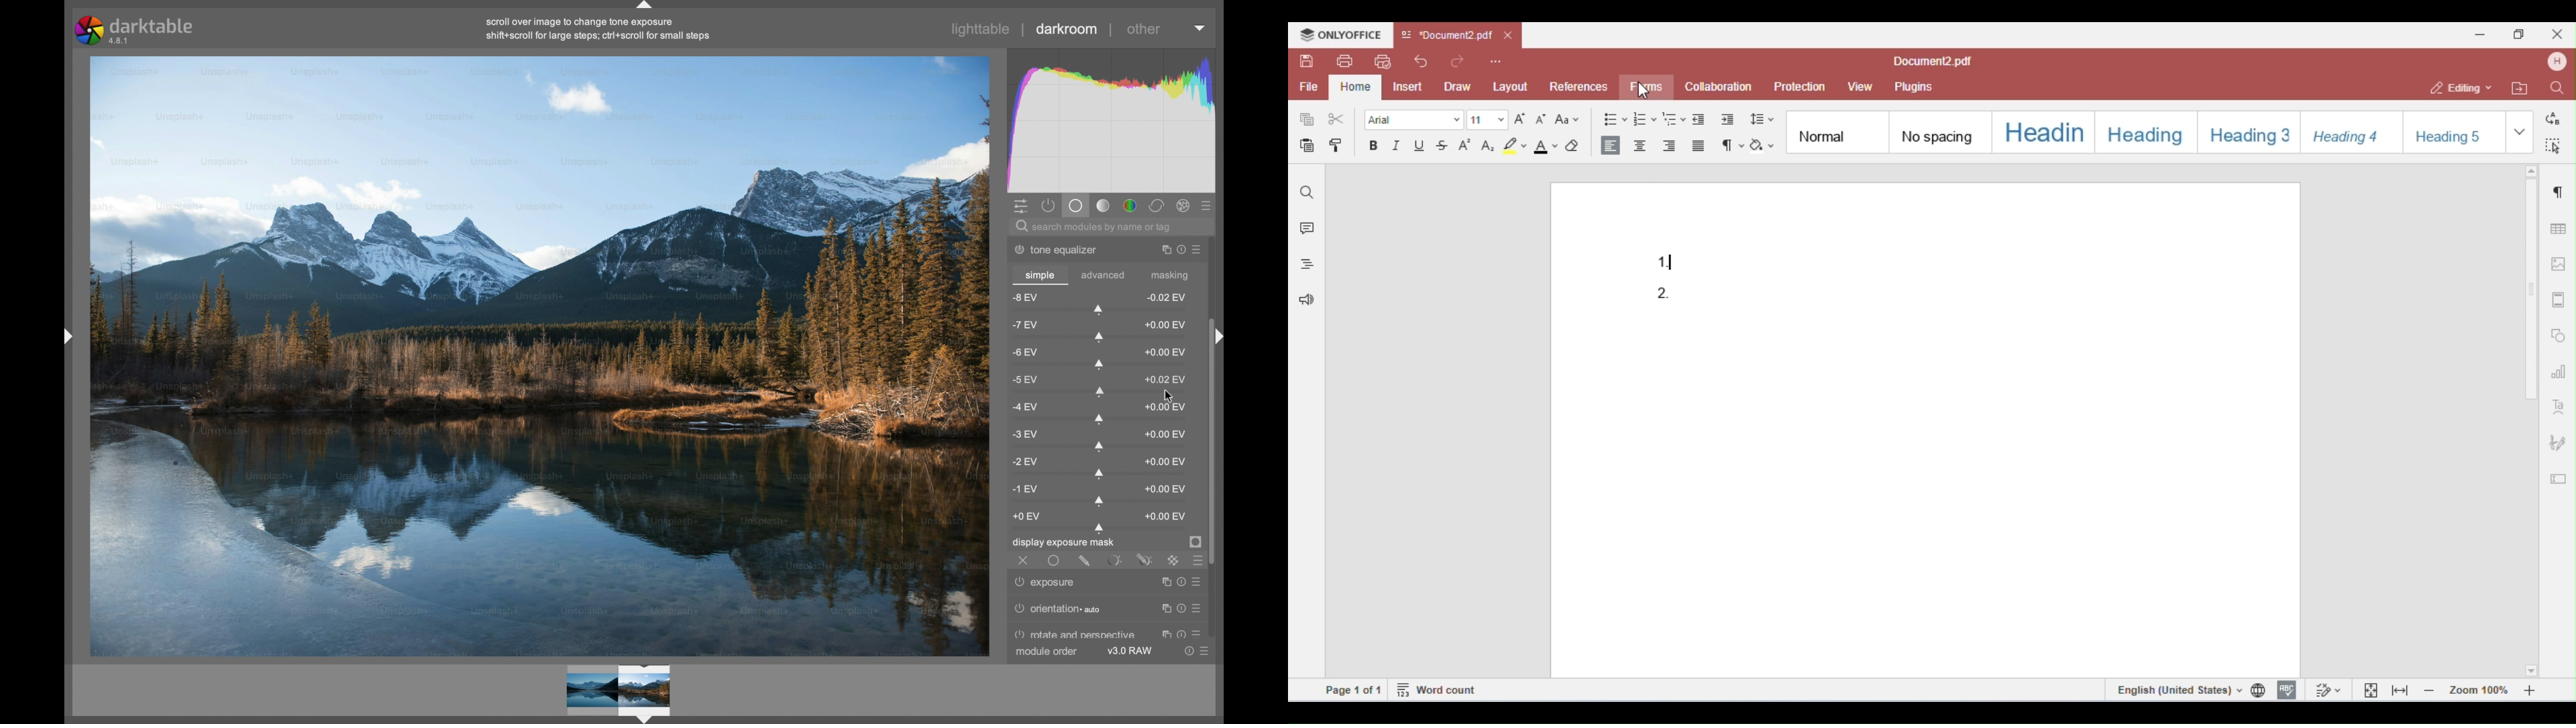 Image resolution: width=2576 pixels, height=728 pixels. What do you see at coordinates (1168, 400) in the screenshot?
I see `Cursor` at bounding box center [1168, 400].